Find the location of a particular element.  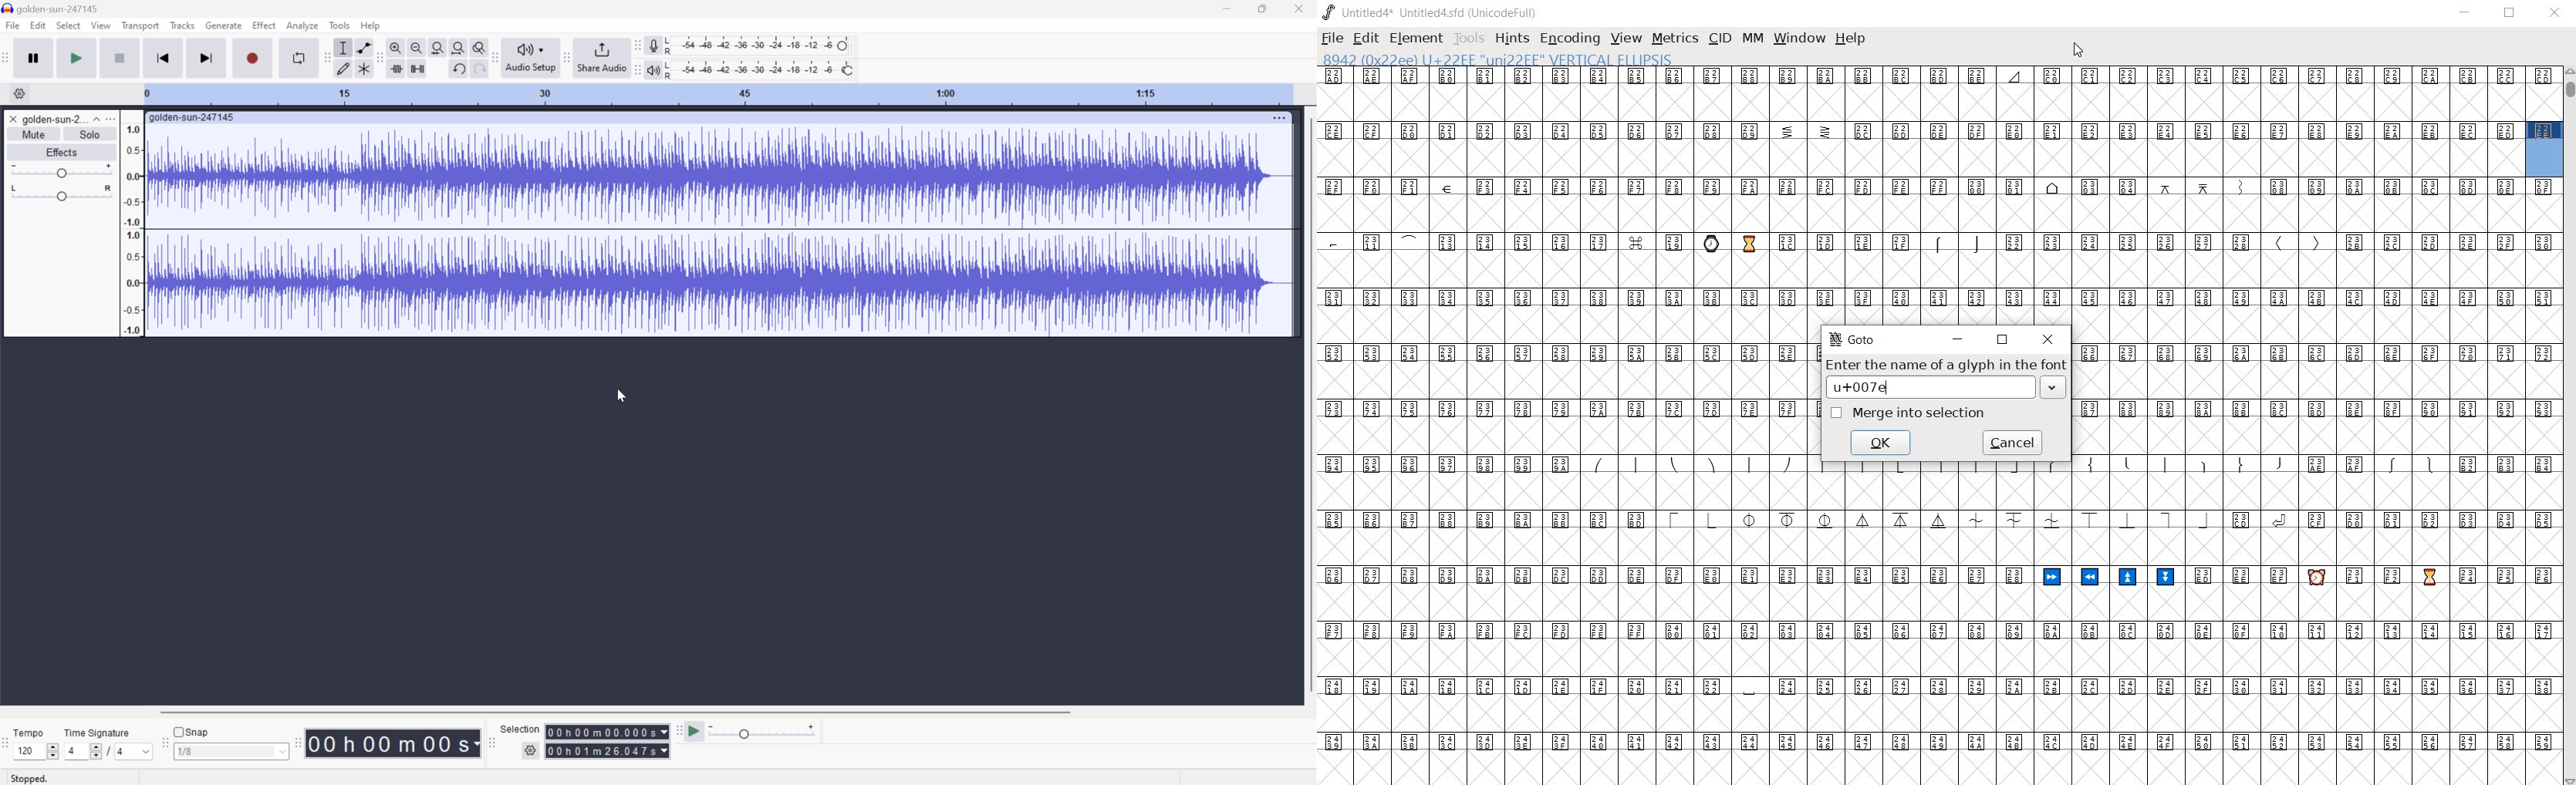

Enable looping is located at coordinates (298, 57).